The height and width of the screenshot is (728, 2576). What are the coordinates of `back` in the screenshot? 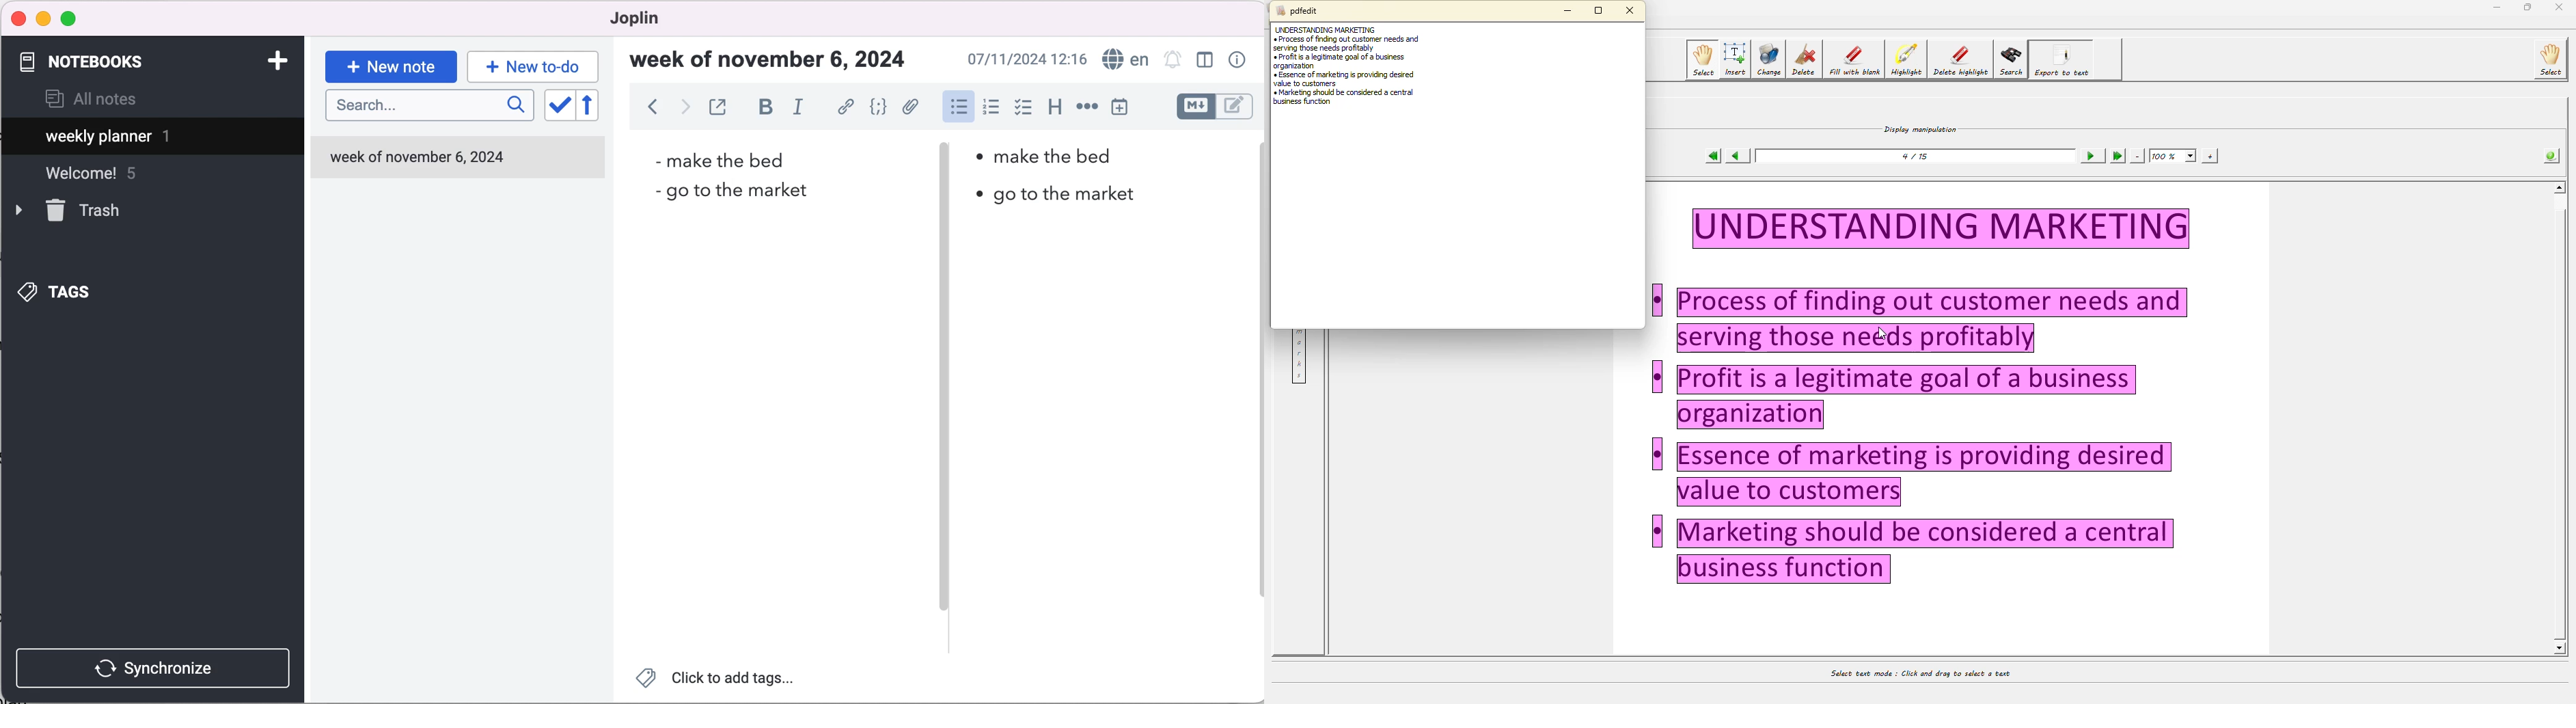 It's located at (652, 110).